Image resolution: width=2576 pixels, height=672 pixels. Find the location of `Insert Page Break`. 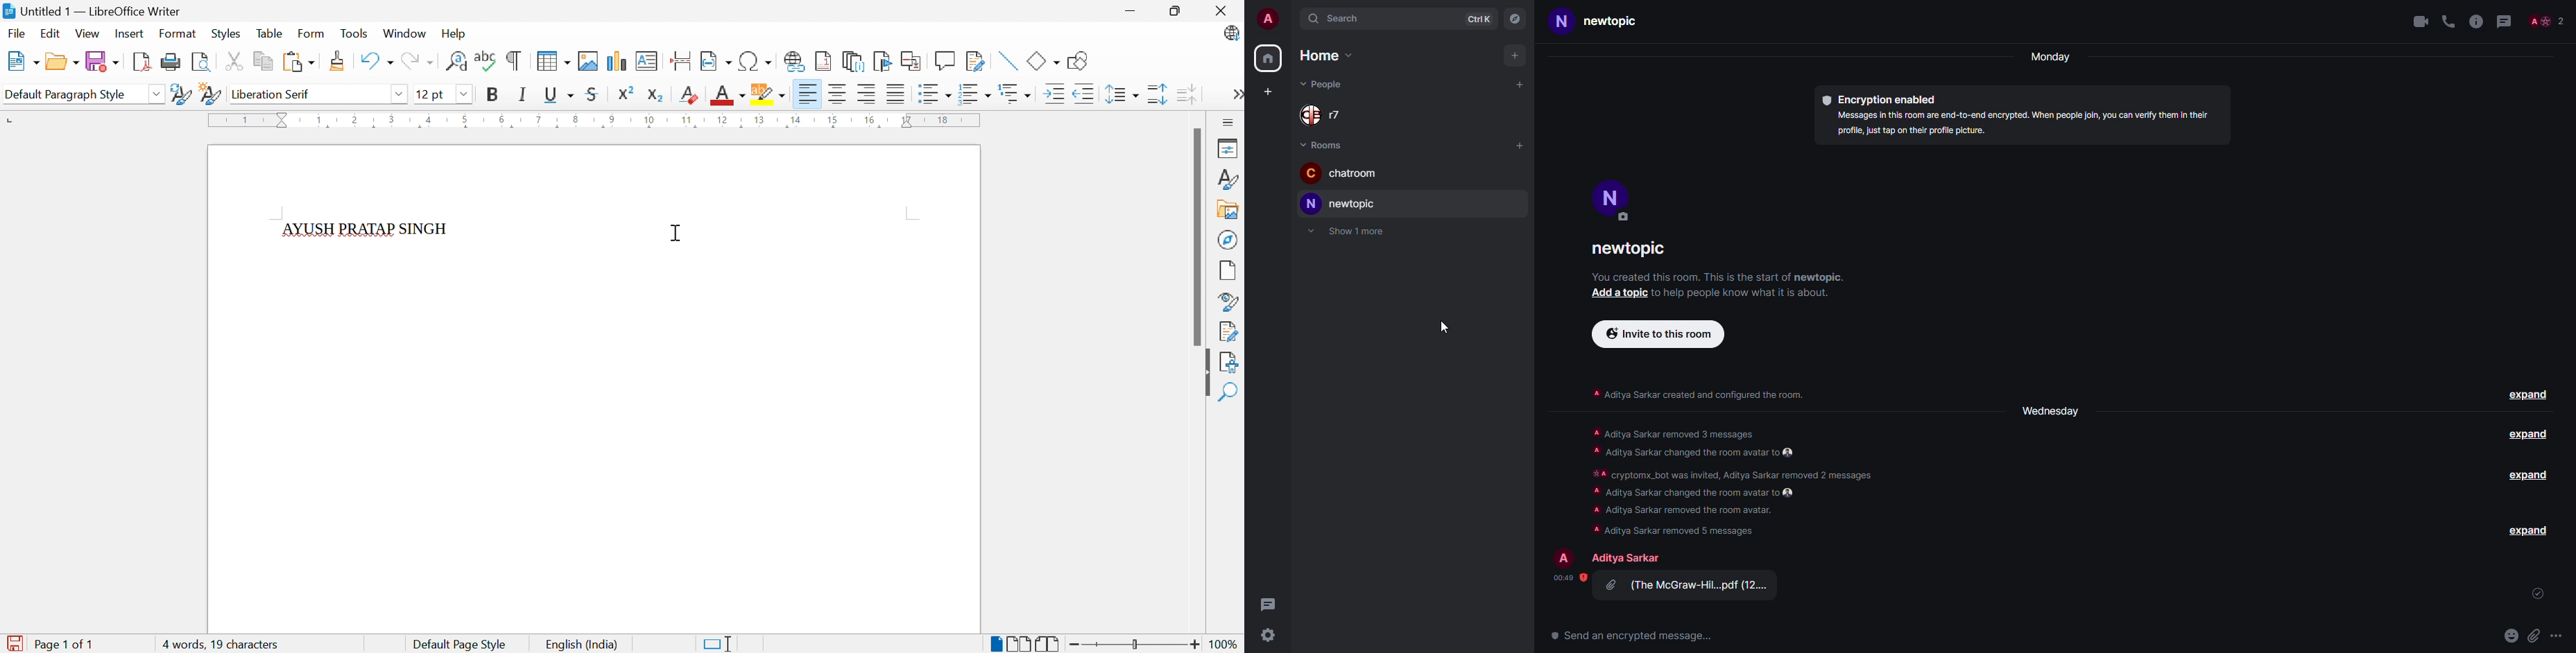

Insert Page Break is located at coordinates (682, 61).